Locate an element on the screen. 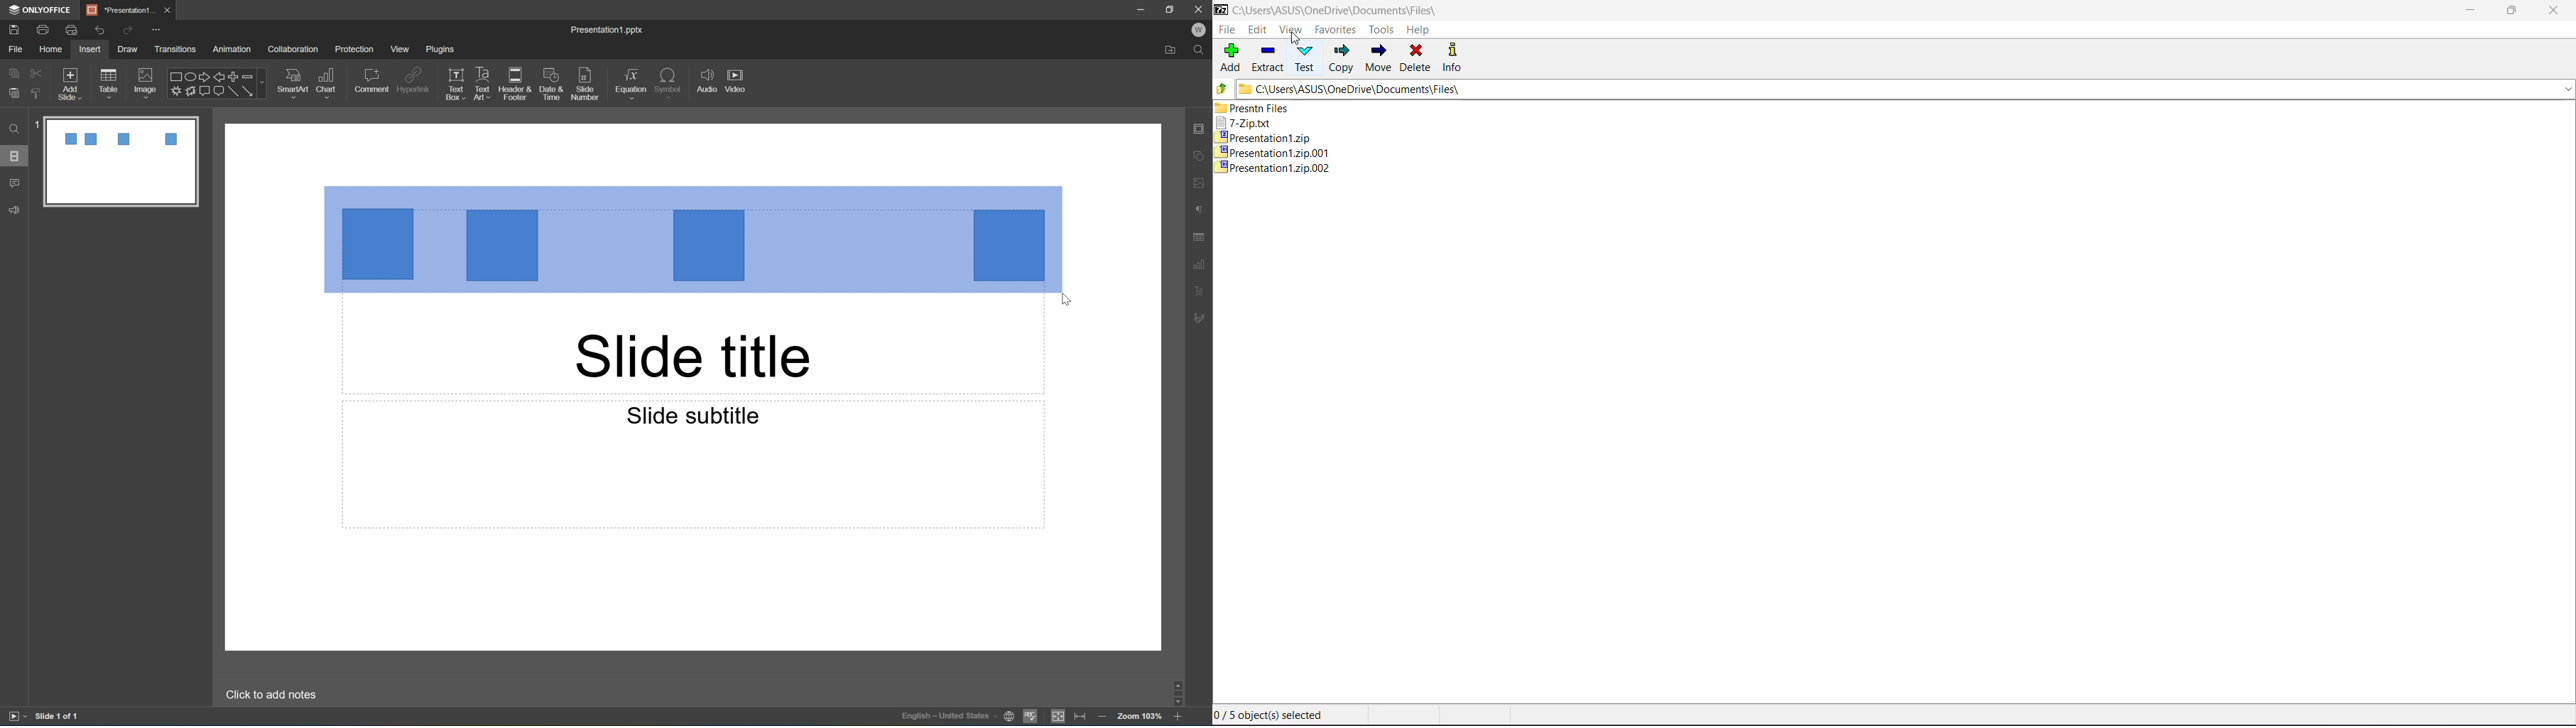 The height and width of the screenshot is (728, 2576). close is located at coordinates (170, 10).